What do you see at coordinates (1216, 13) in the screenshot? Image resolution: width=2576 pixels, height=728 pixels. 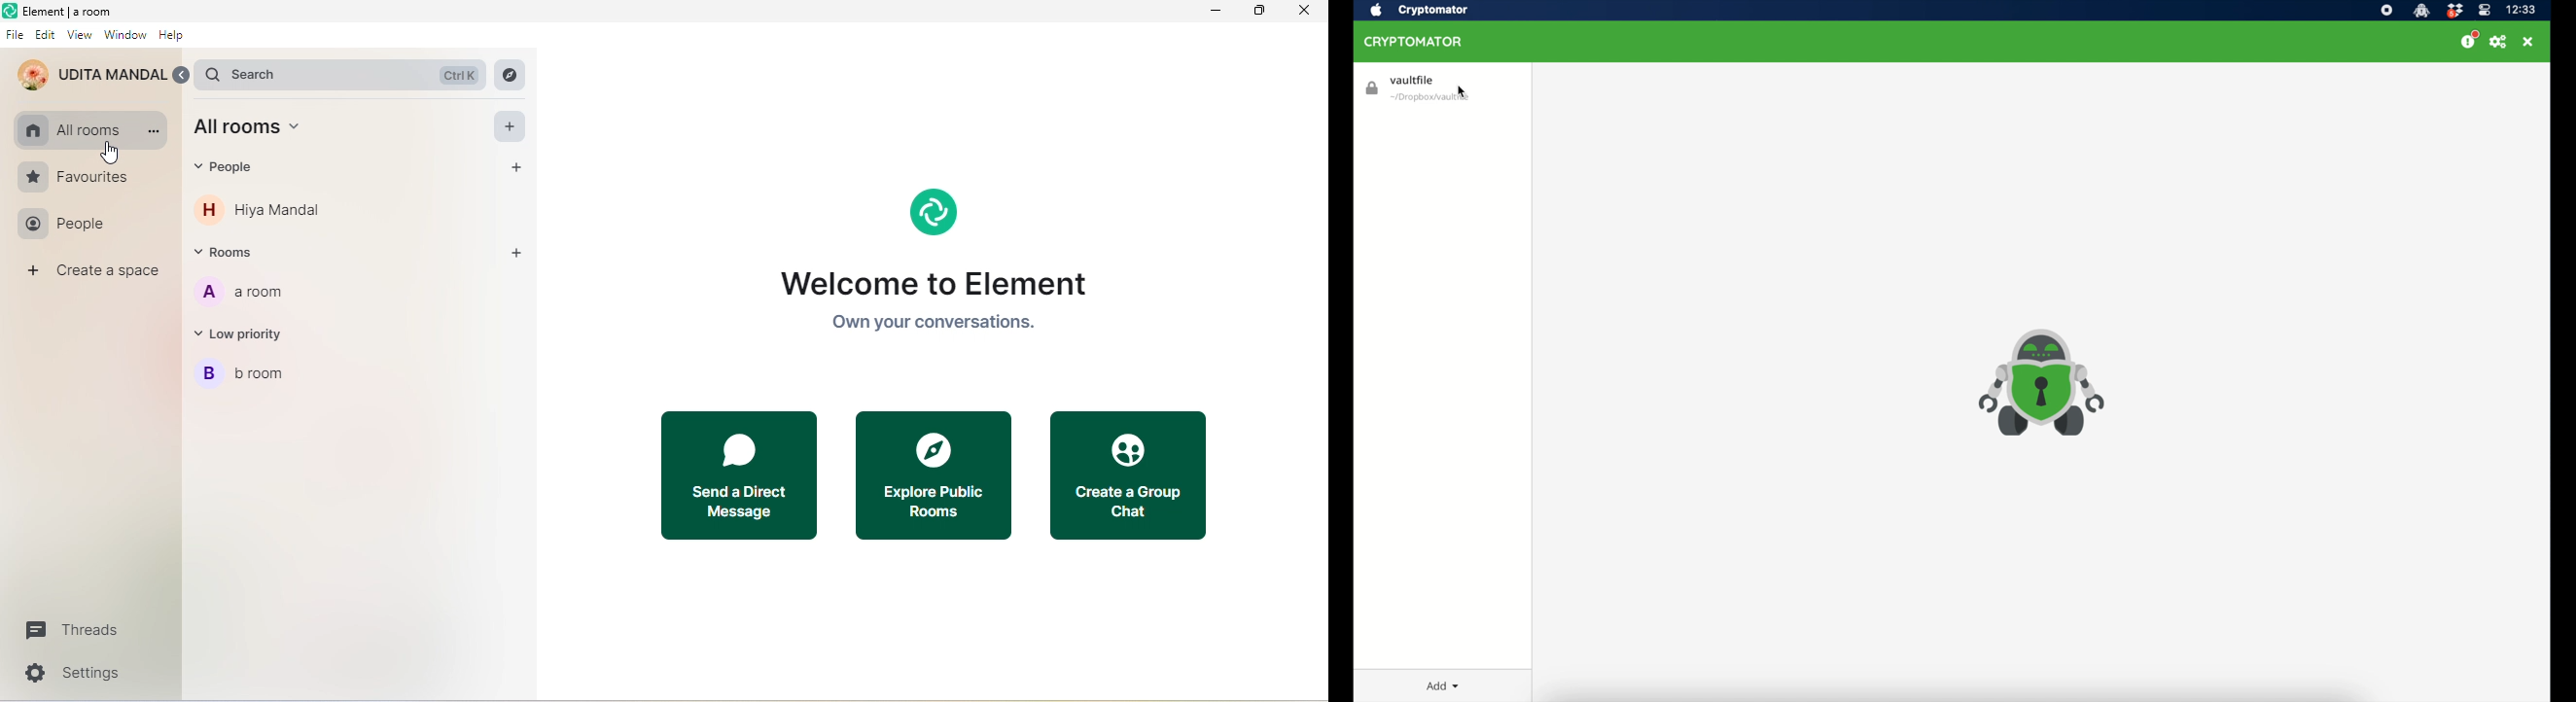 I see `Minimize` at bounding box center [1216, 13].